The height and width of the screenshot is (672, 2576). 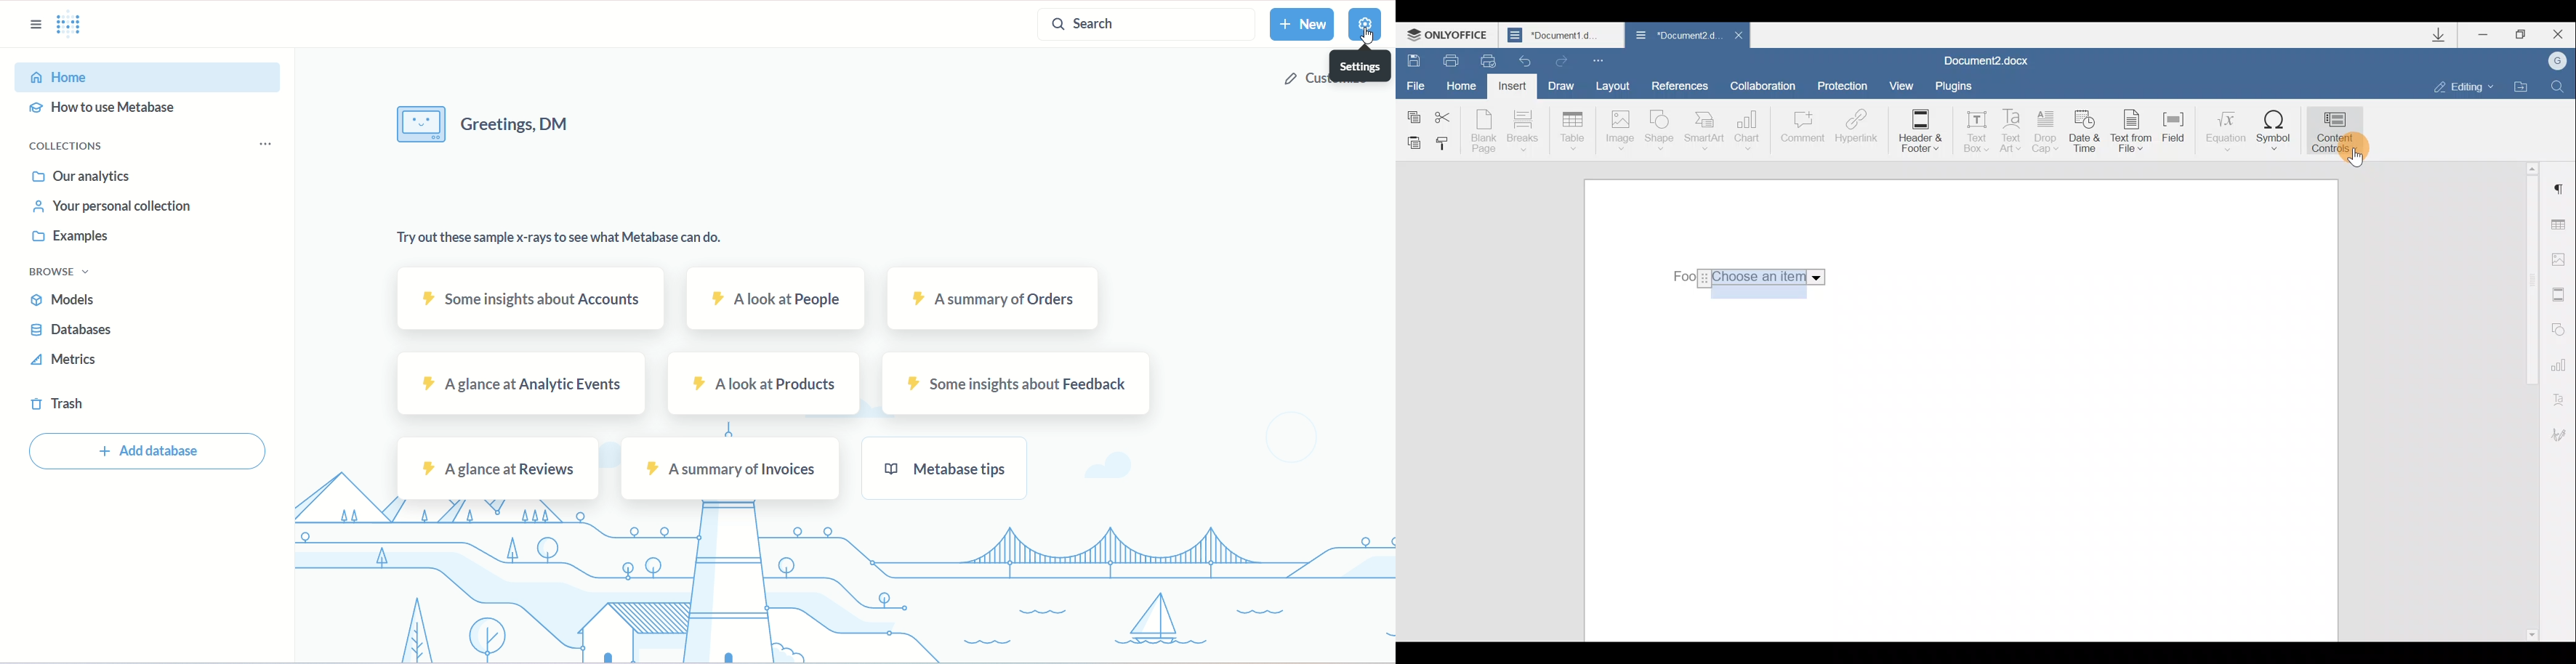 What do you see at coordinates (1750, 130) in the screenshot?
I see `Chart` at bounding box center [1750, 130].